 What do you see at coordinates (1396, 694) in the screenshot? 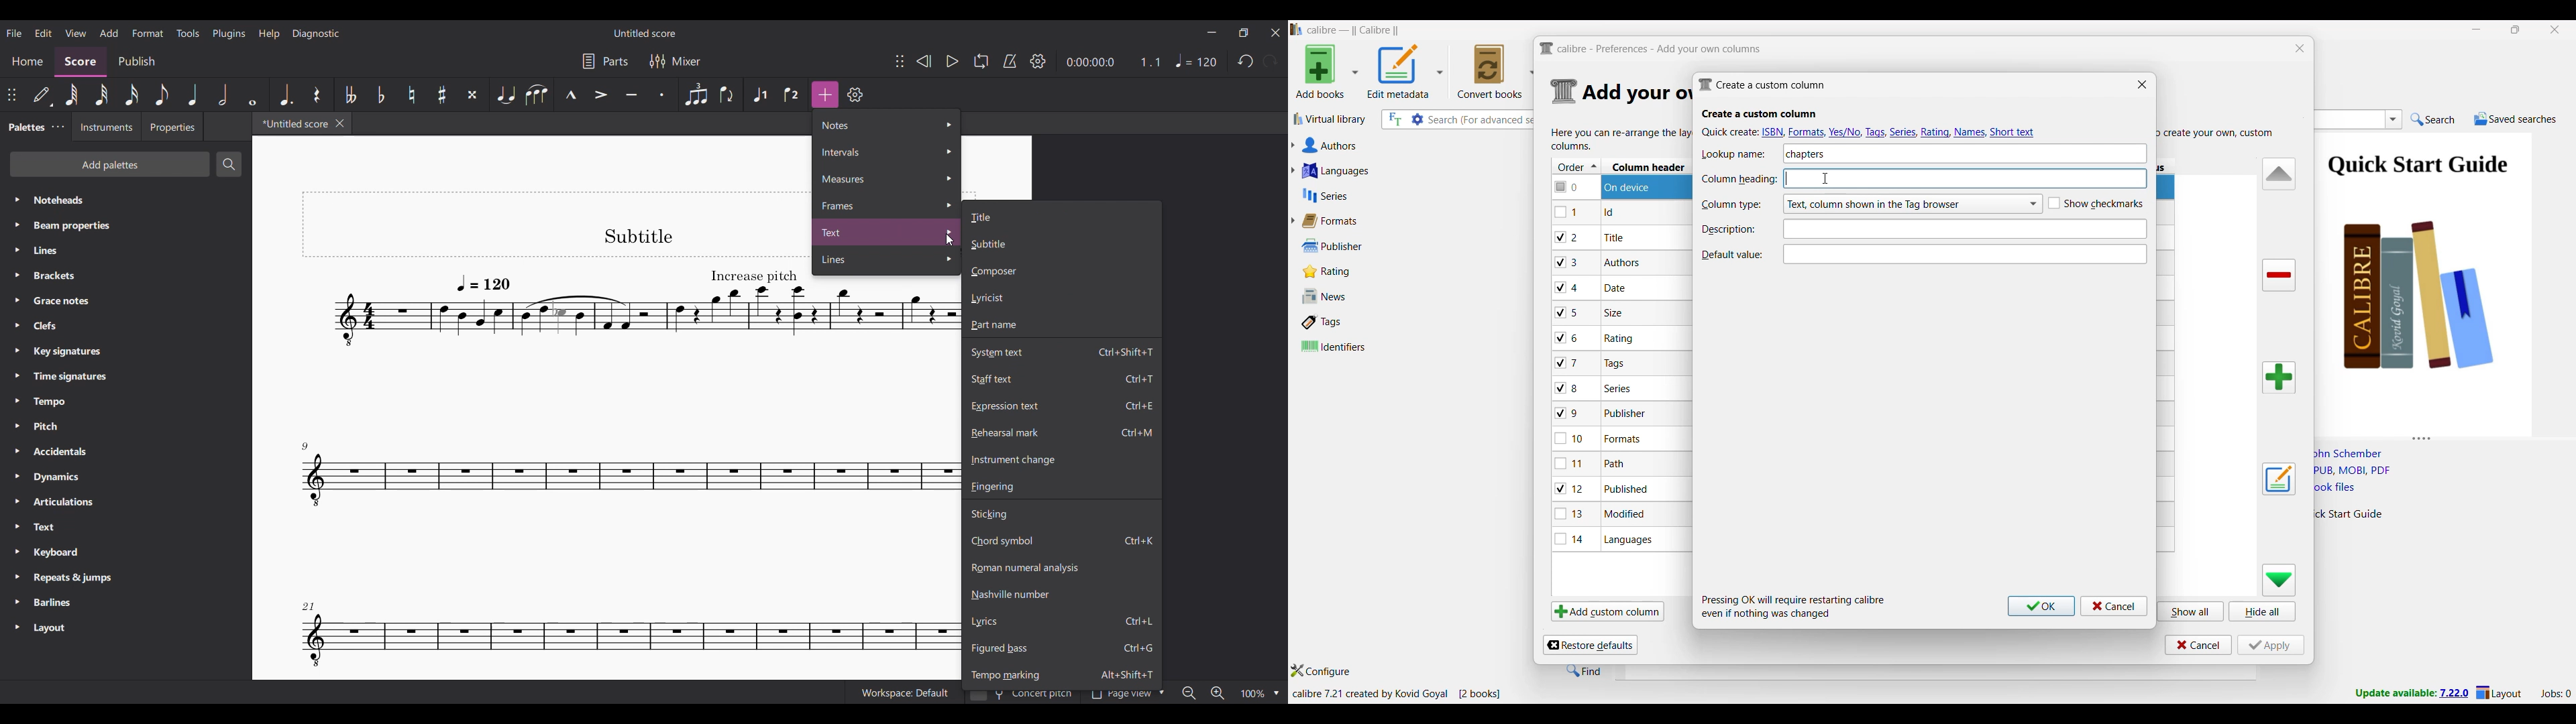
I see `Current details of software` at bounding box center [1396, 694].